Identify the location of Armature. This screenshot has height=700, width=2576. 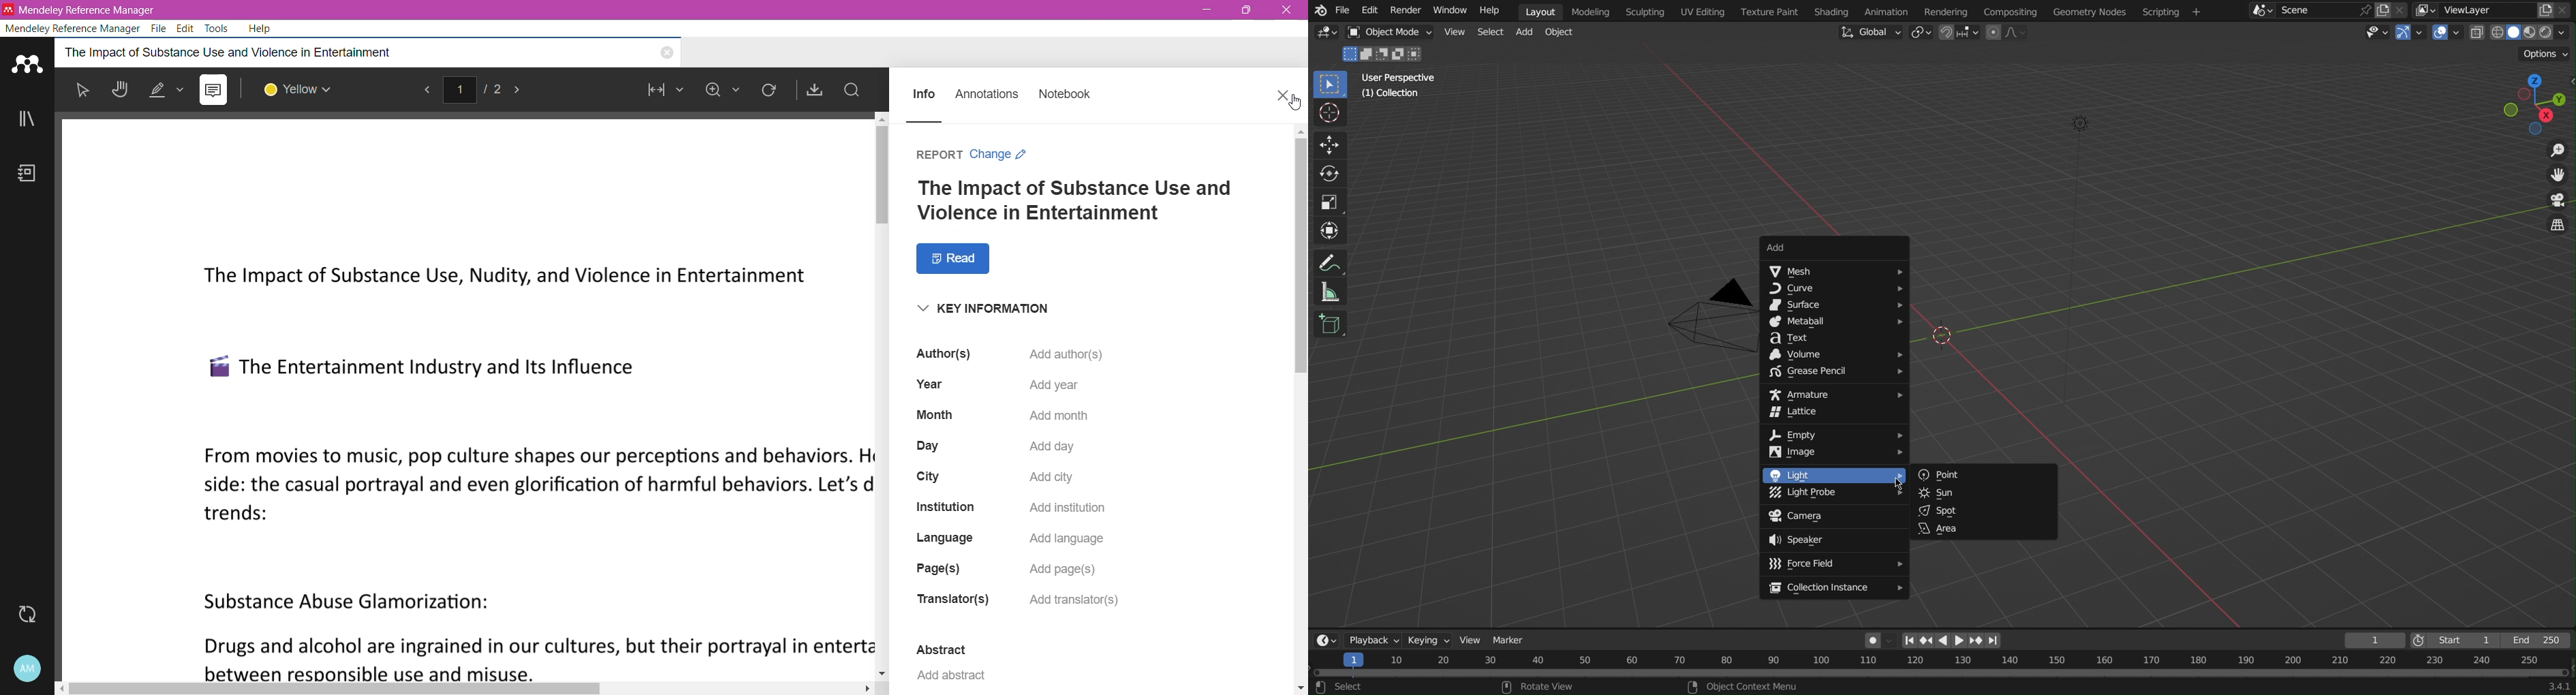
(1834, 393).